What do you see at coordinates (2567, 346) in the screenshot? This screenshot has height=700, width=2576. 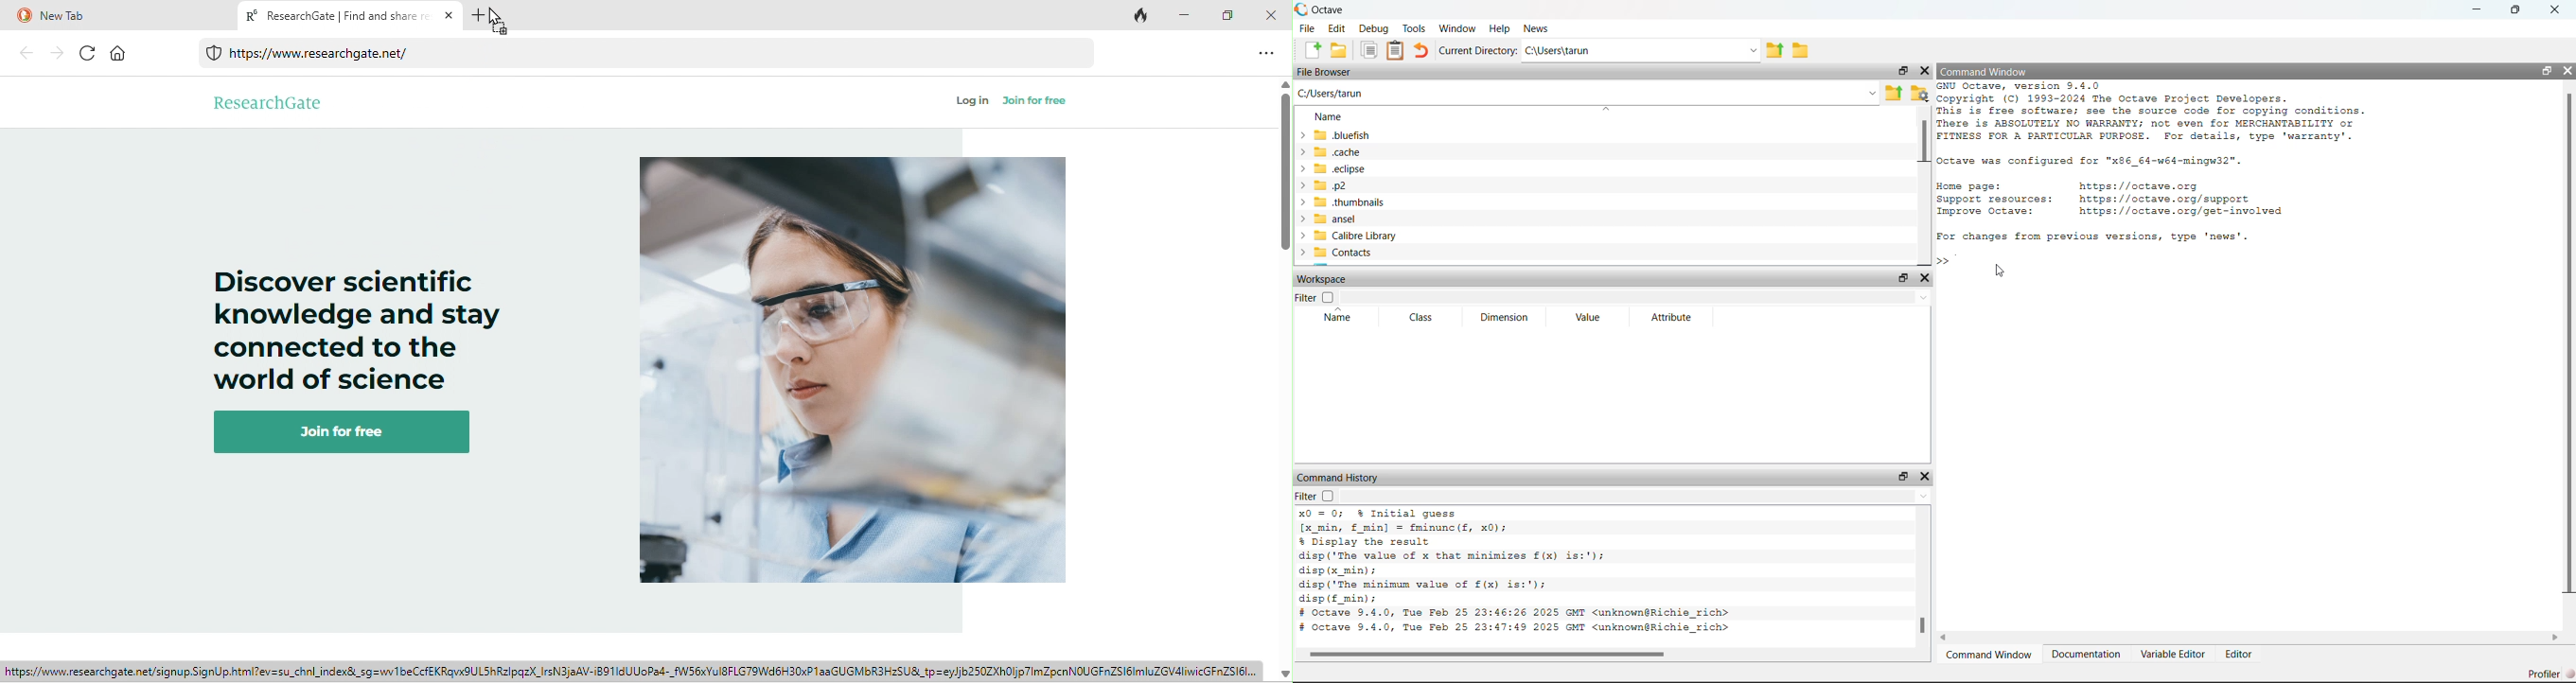 I see `Scrollbar` at bounding box center [2567, 346].